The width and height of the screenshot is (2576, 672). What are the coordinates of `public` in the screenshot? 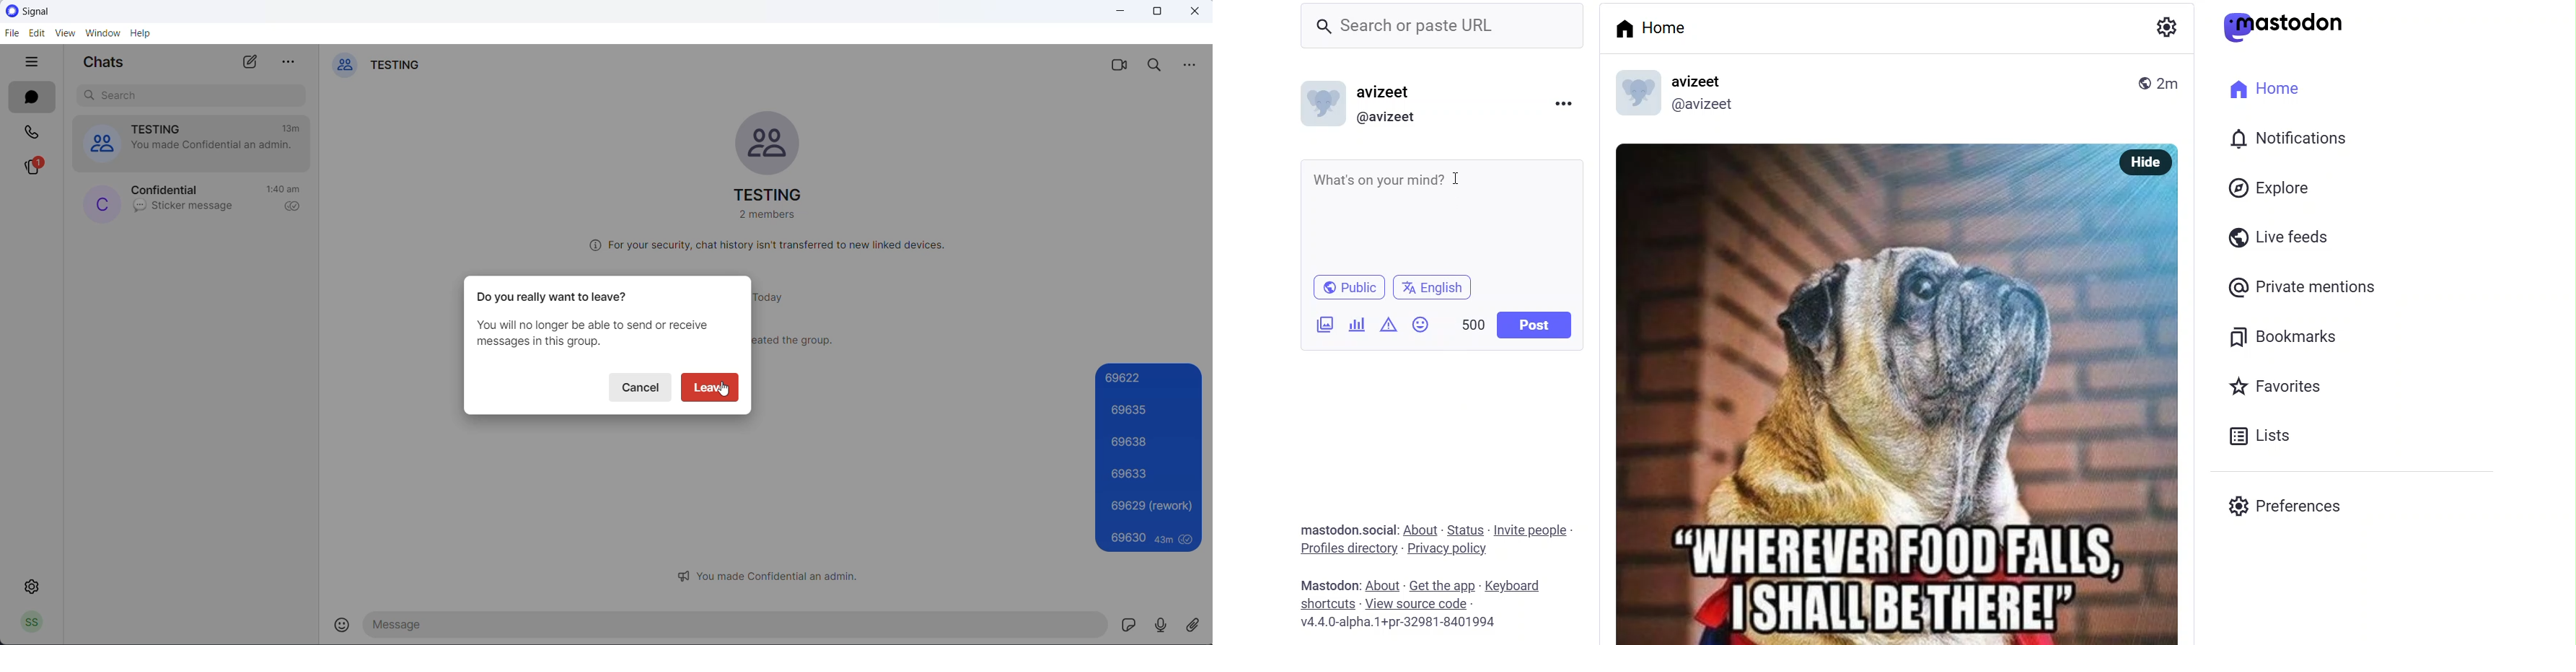 It's located at (1345, 286).